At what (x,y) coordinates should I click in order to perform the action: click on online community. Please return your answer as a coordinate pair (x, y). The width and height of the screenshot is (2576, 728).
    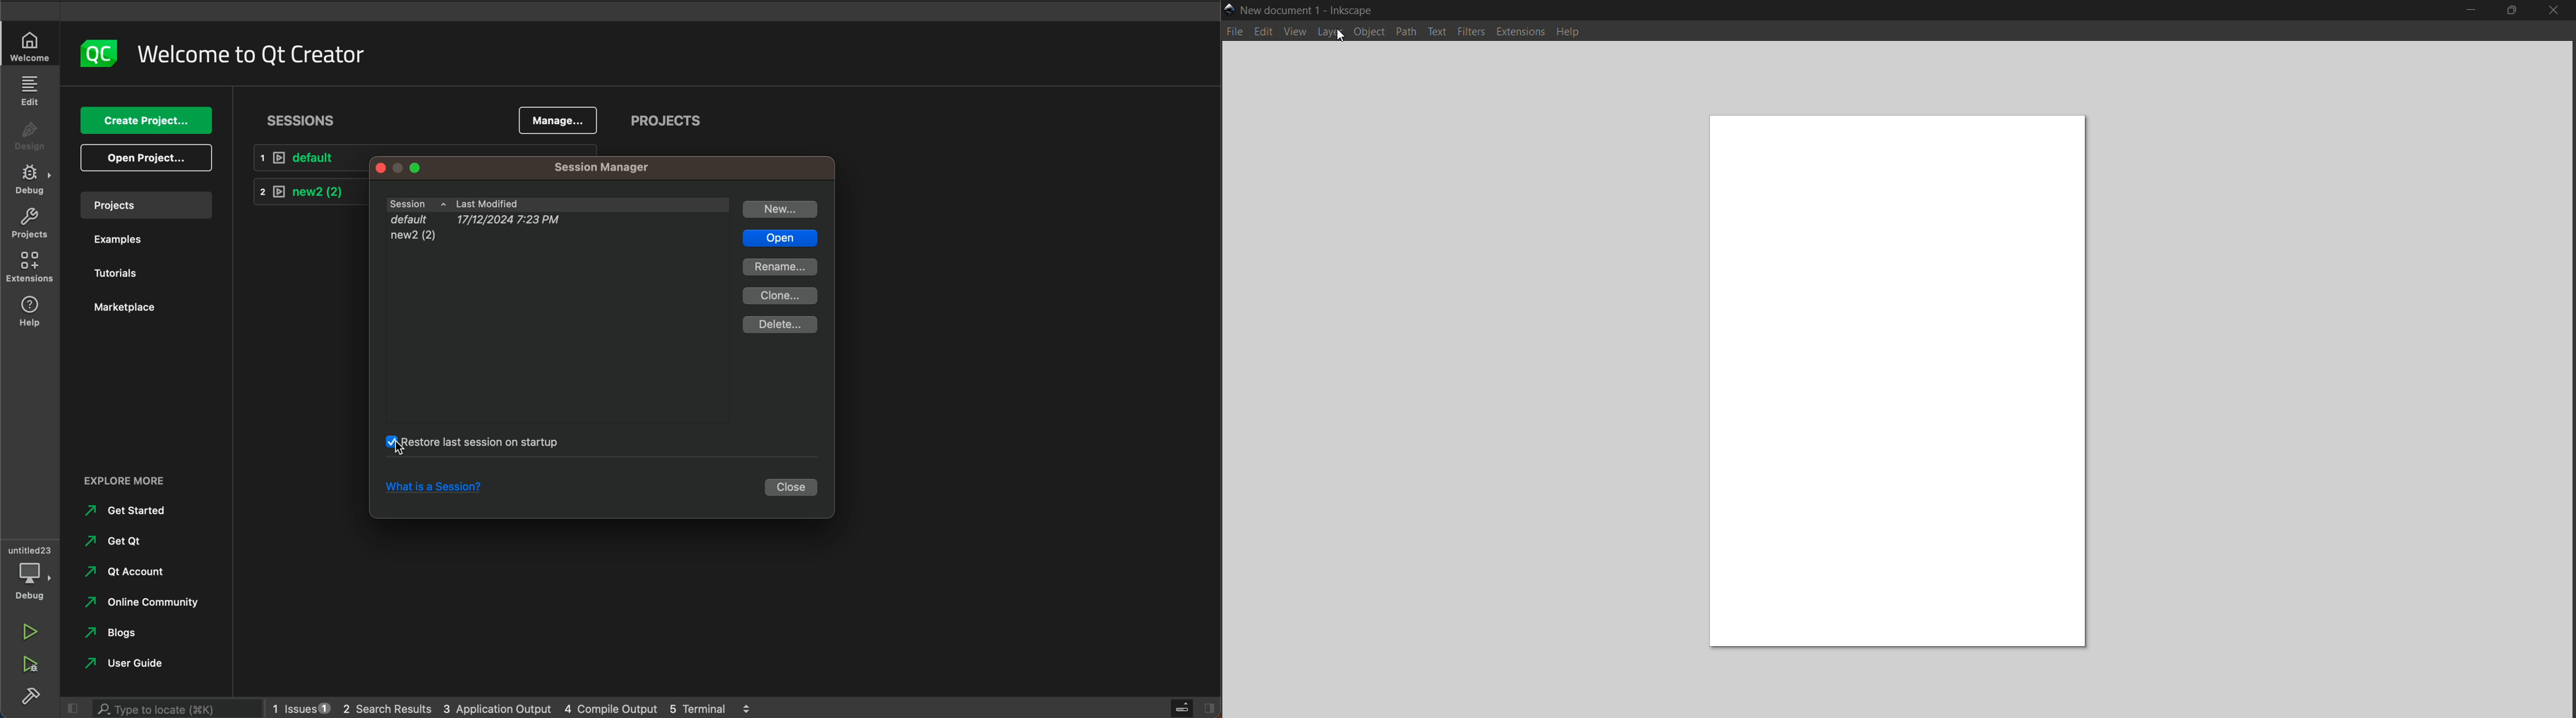
    Looking at the image, I should click on (141, 602).